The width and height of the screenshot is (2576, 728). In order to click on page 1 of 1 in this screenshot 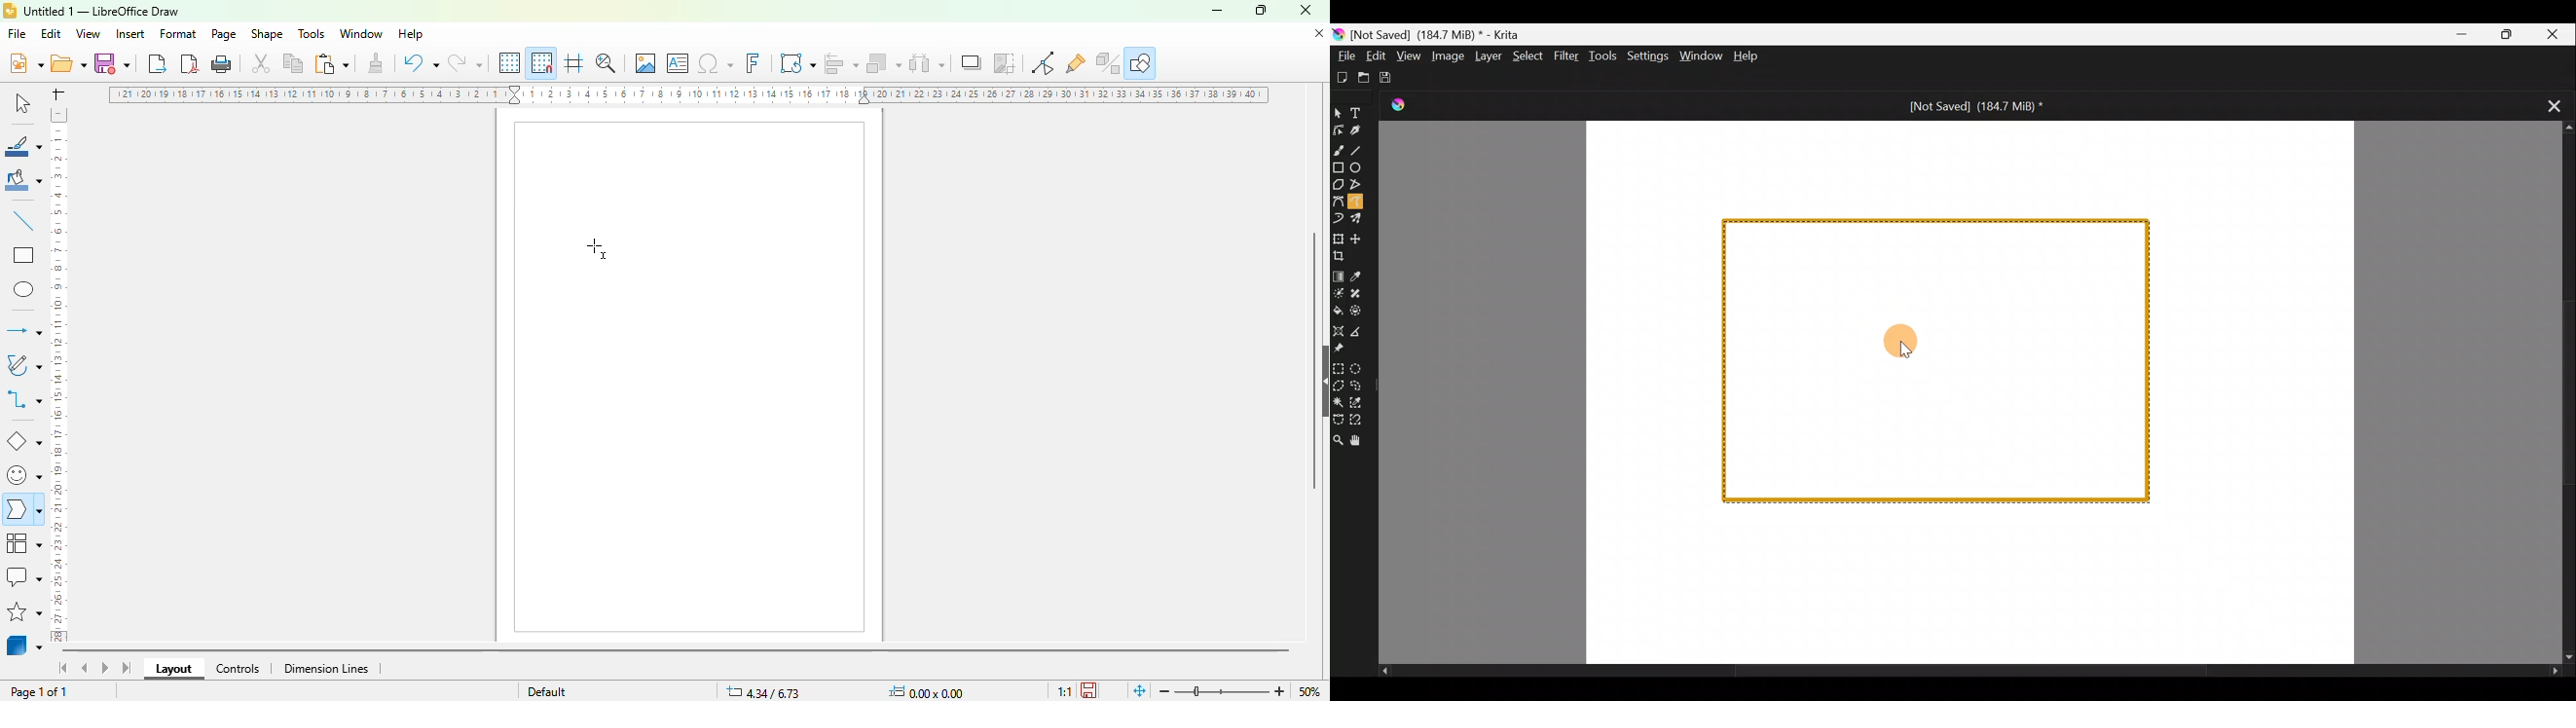, I will do `click(39, 692)`.